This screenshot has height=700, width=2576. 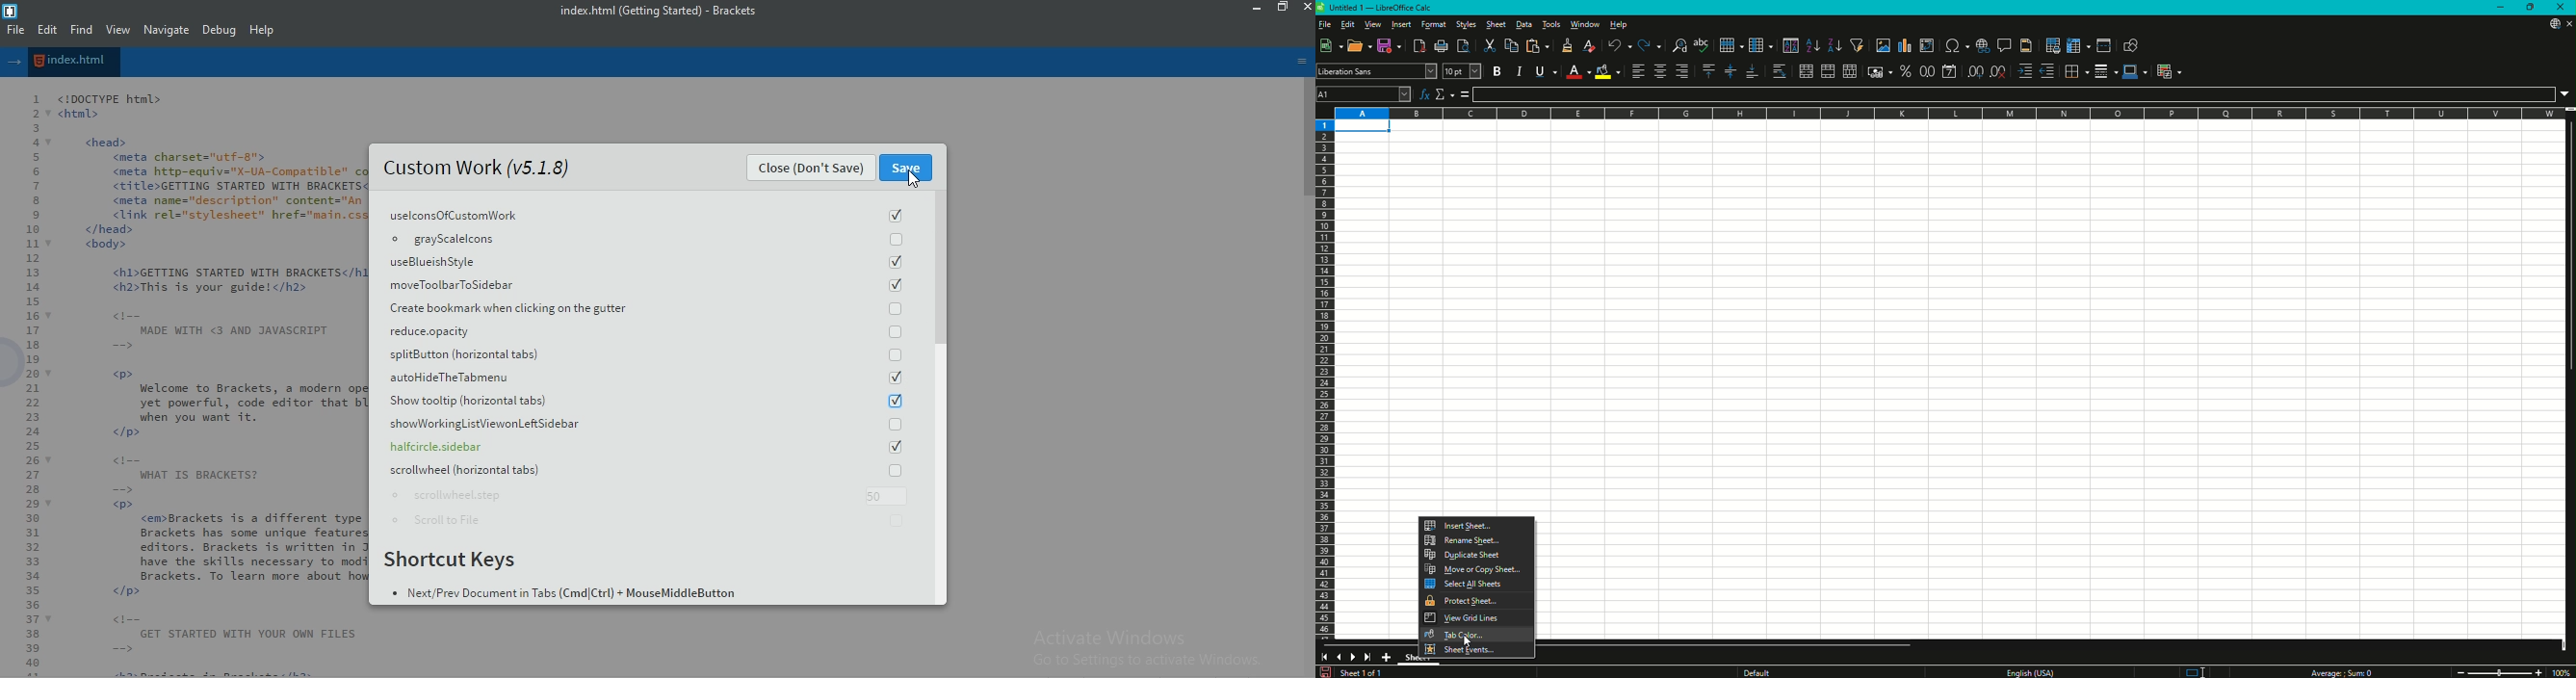 I want to click on Align Bottom, so click(x=1752, y=71).